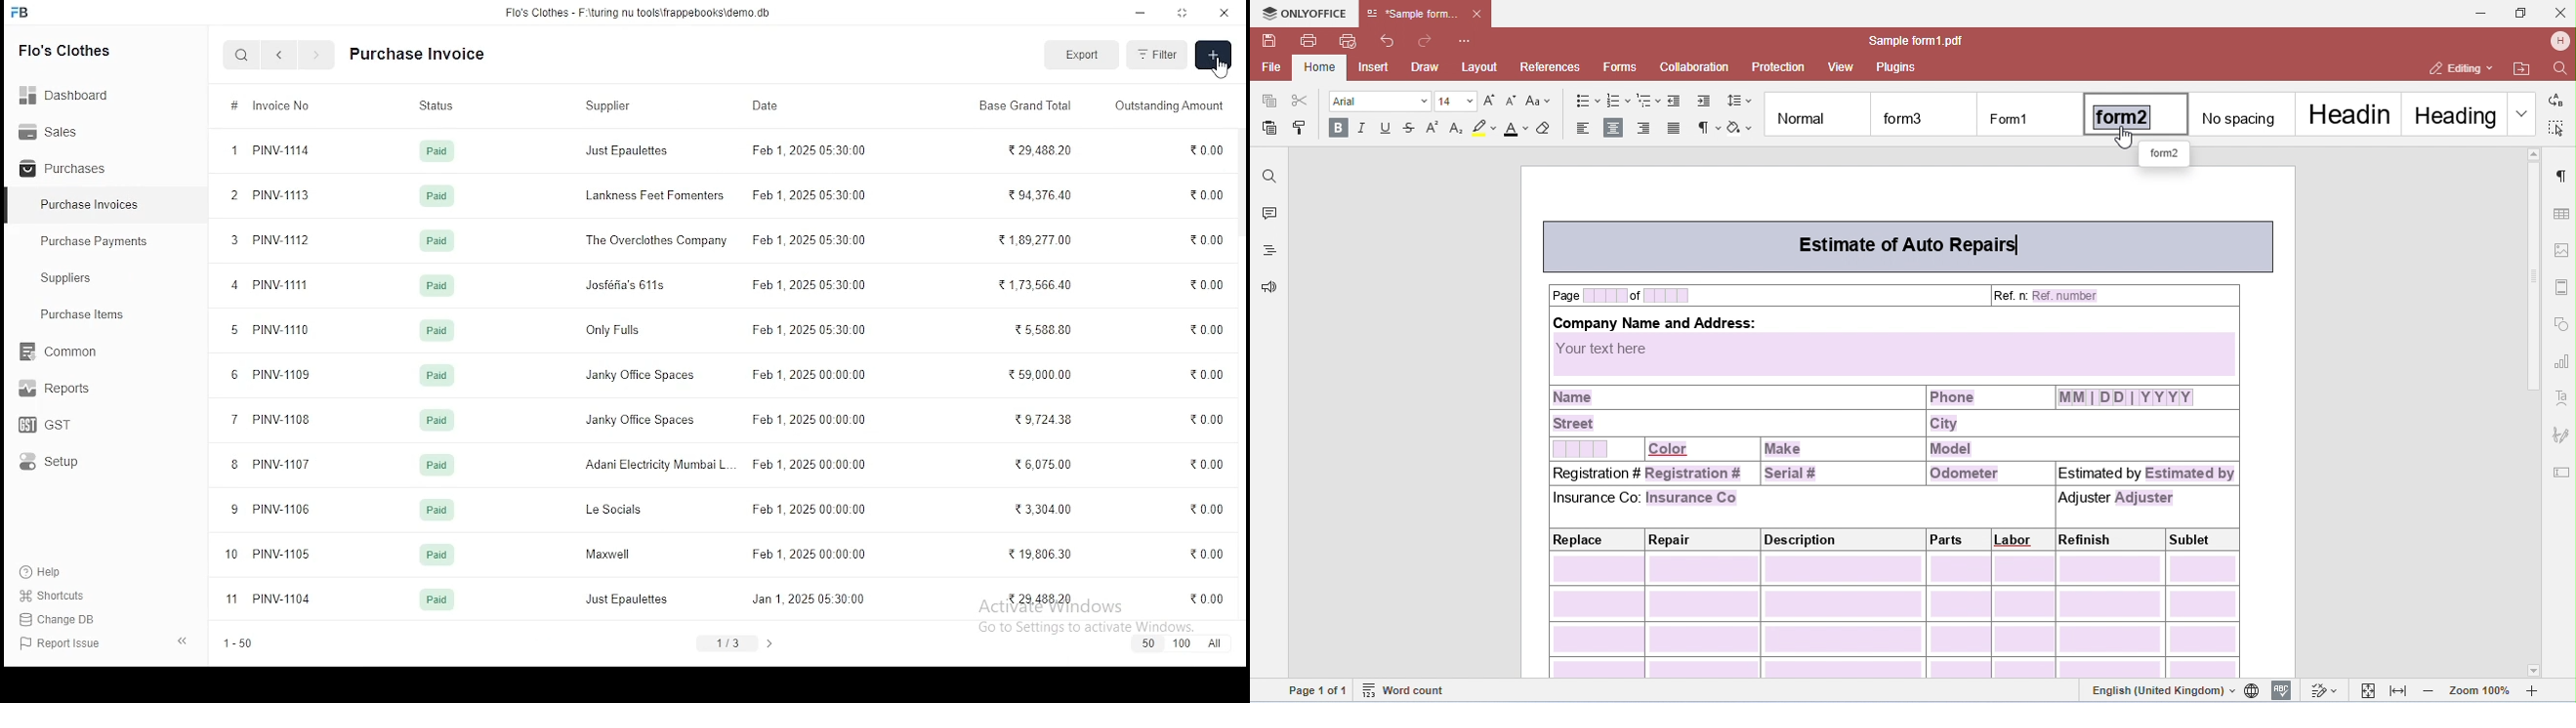  What do you see at coordinates (1206, 417) in the screenshot?
I see `0.00` at bounding box center [1206, 417].